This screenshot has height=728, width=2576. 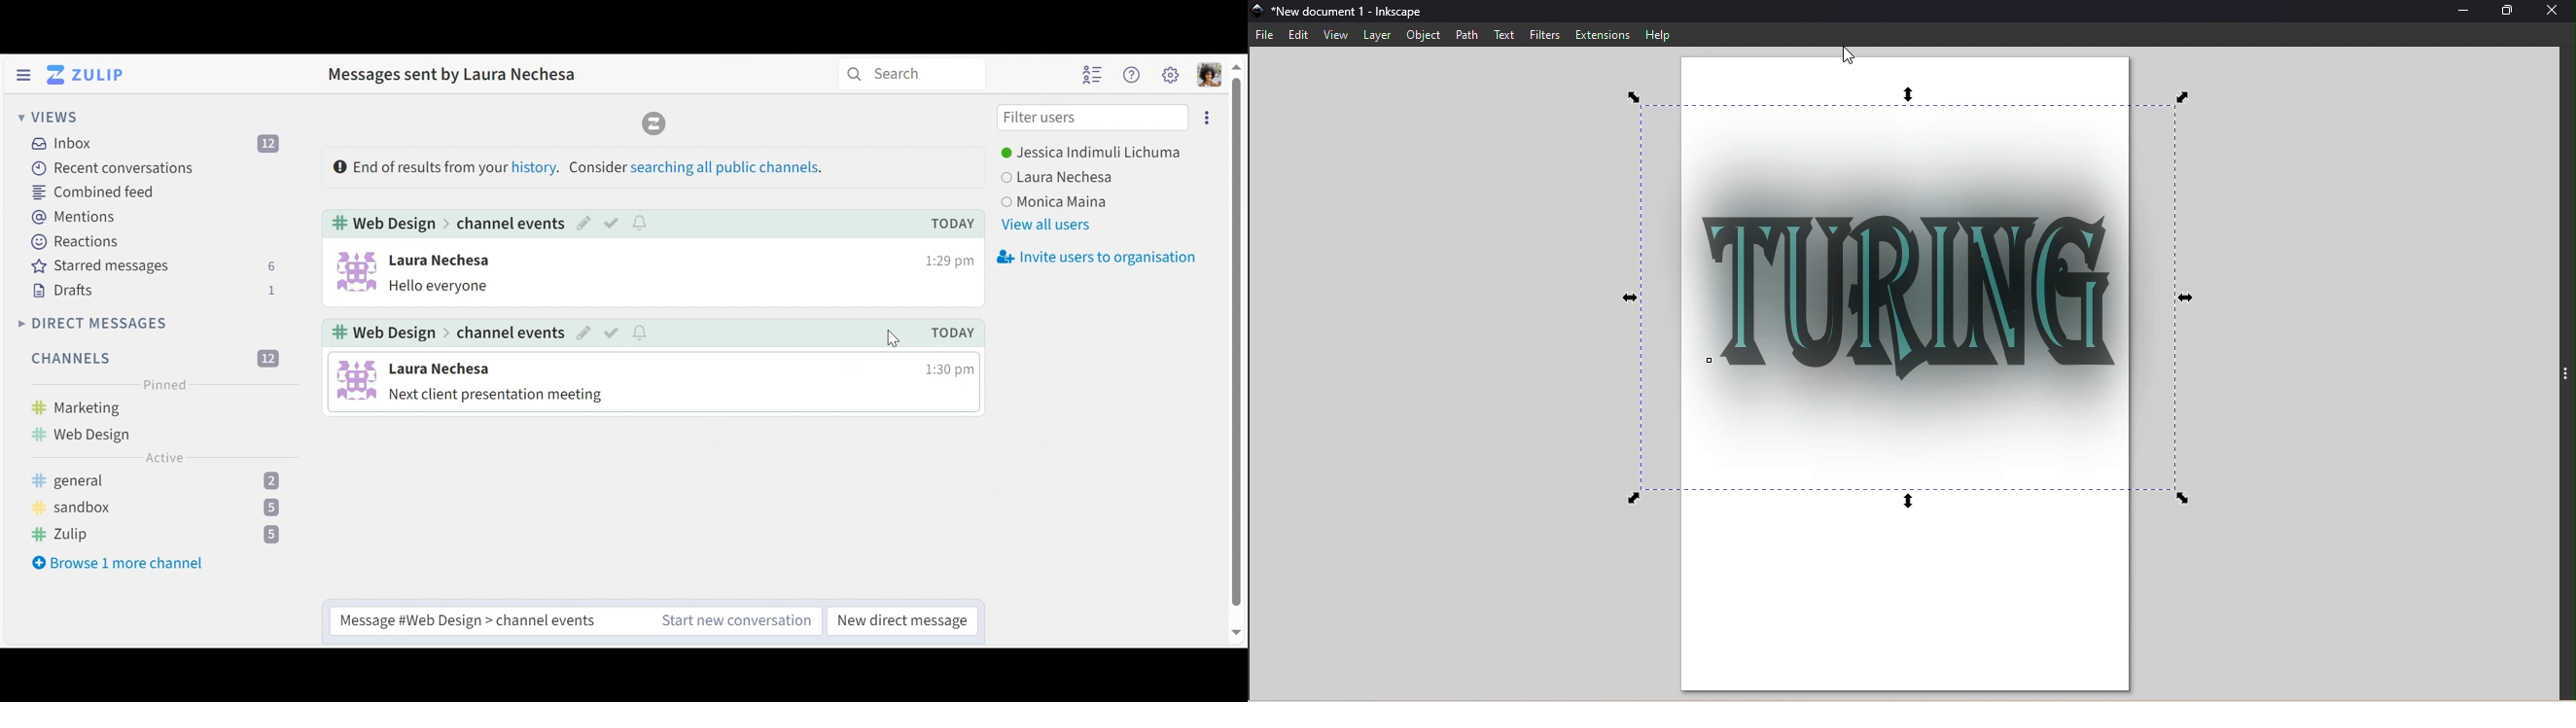 I want to click on start new conversation, so click(x=740, y=621).